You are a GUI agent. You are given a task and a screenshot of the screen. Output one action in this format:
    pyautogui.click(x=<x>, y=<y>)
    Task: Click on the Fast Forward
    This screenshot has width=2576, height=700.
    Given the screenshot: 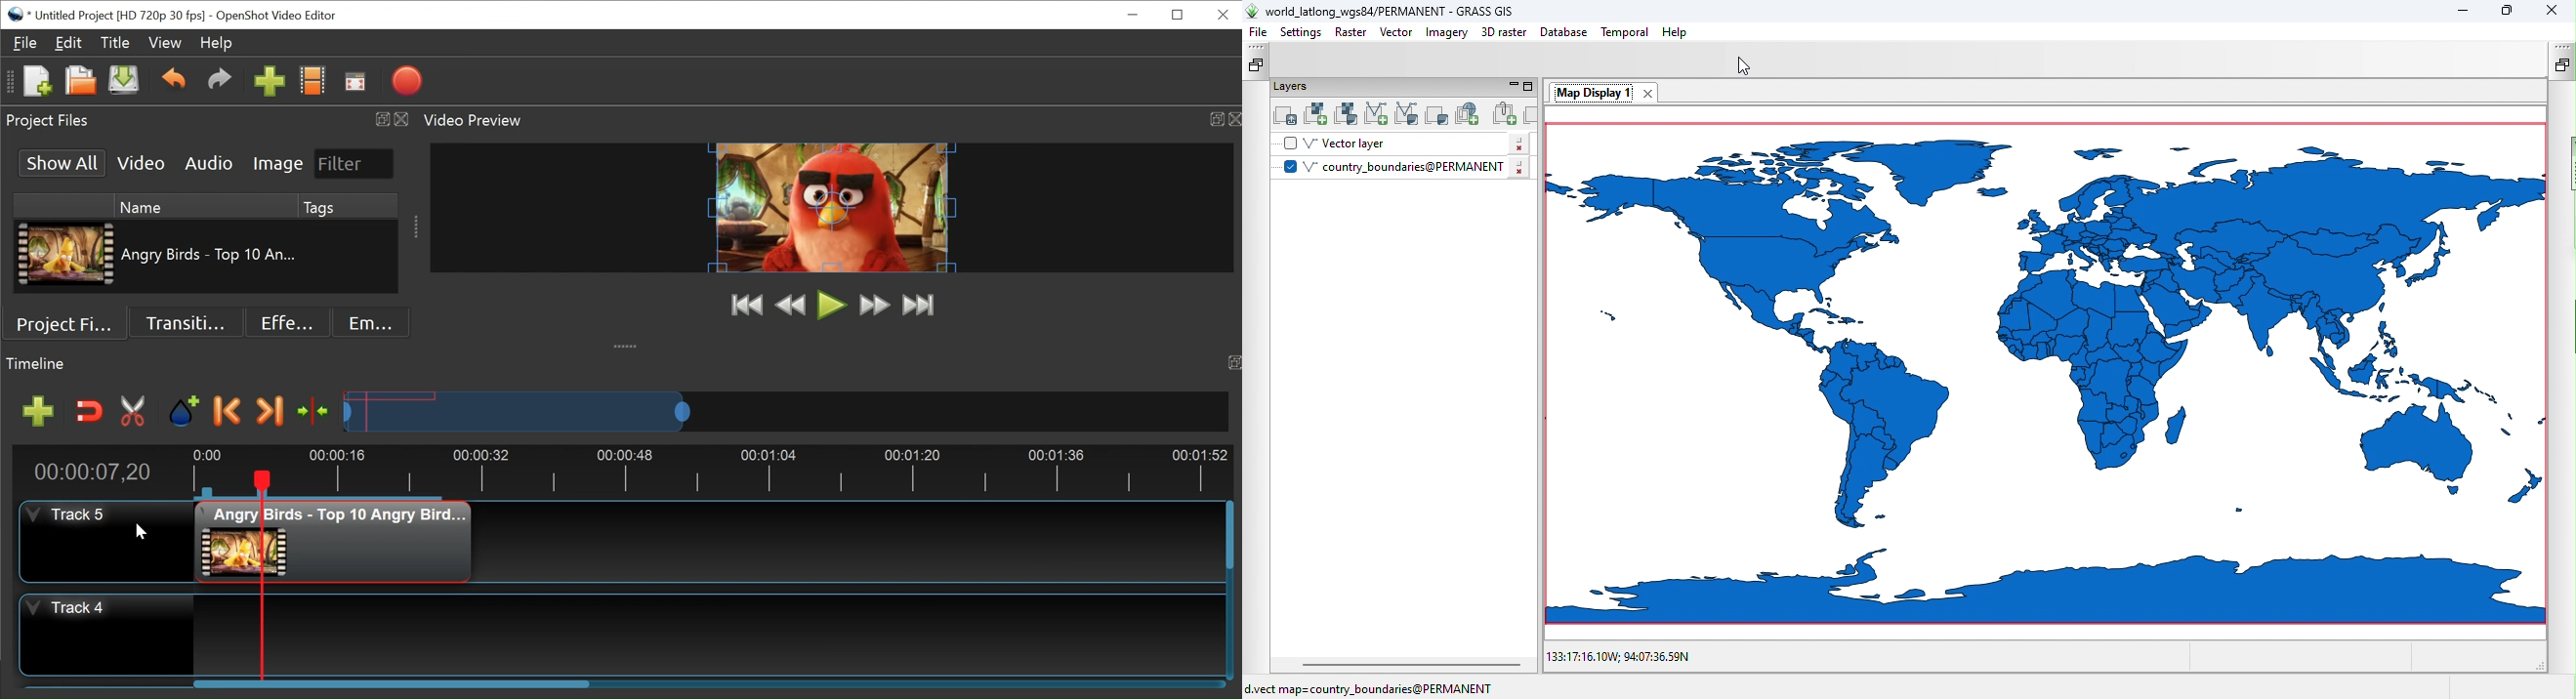 What is the action you would take?
    pyautogui.click(x=875, y=305)
    